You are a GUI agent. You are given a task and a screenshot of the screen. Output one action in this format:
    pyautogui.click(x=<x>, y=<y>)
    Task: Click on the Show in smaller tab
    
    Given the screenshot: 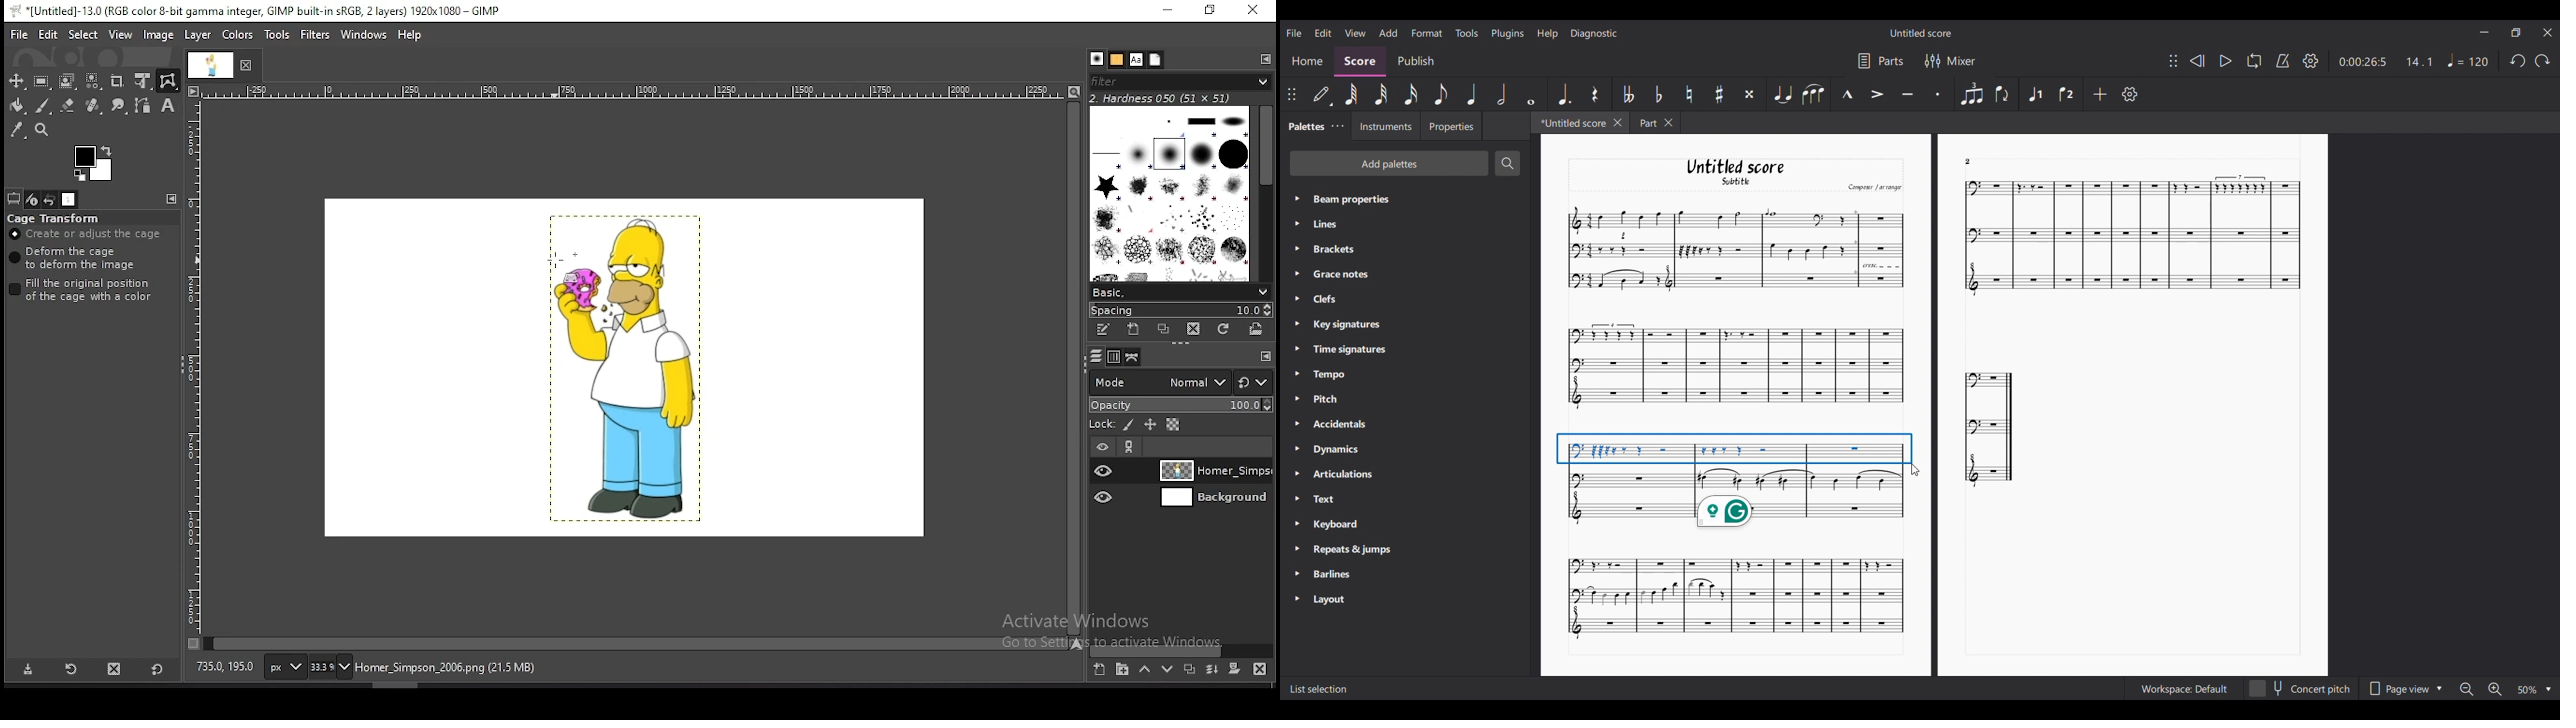 What is the action you would take?
    pyautogui.click(x=2515, y=33)
    